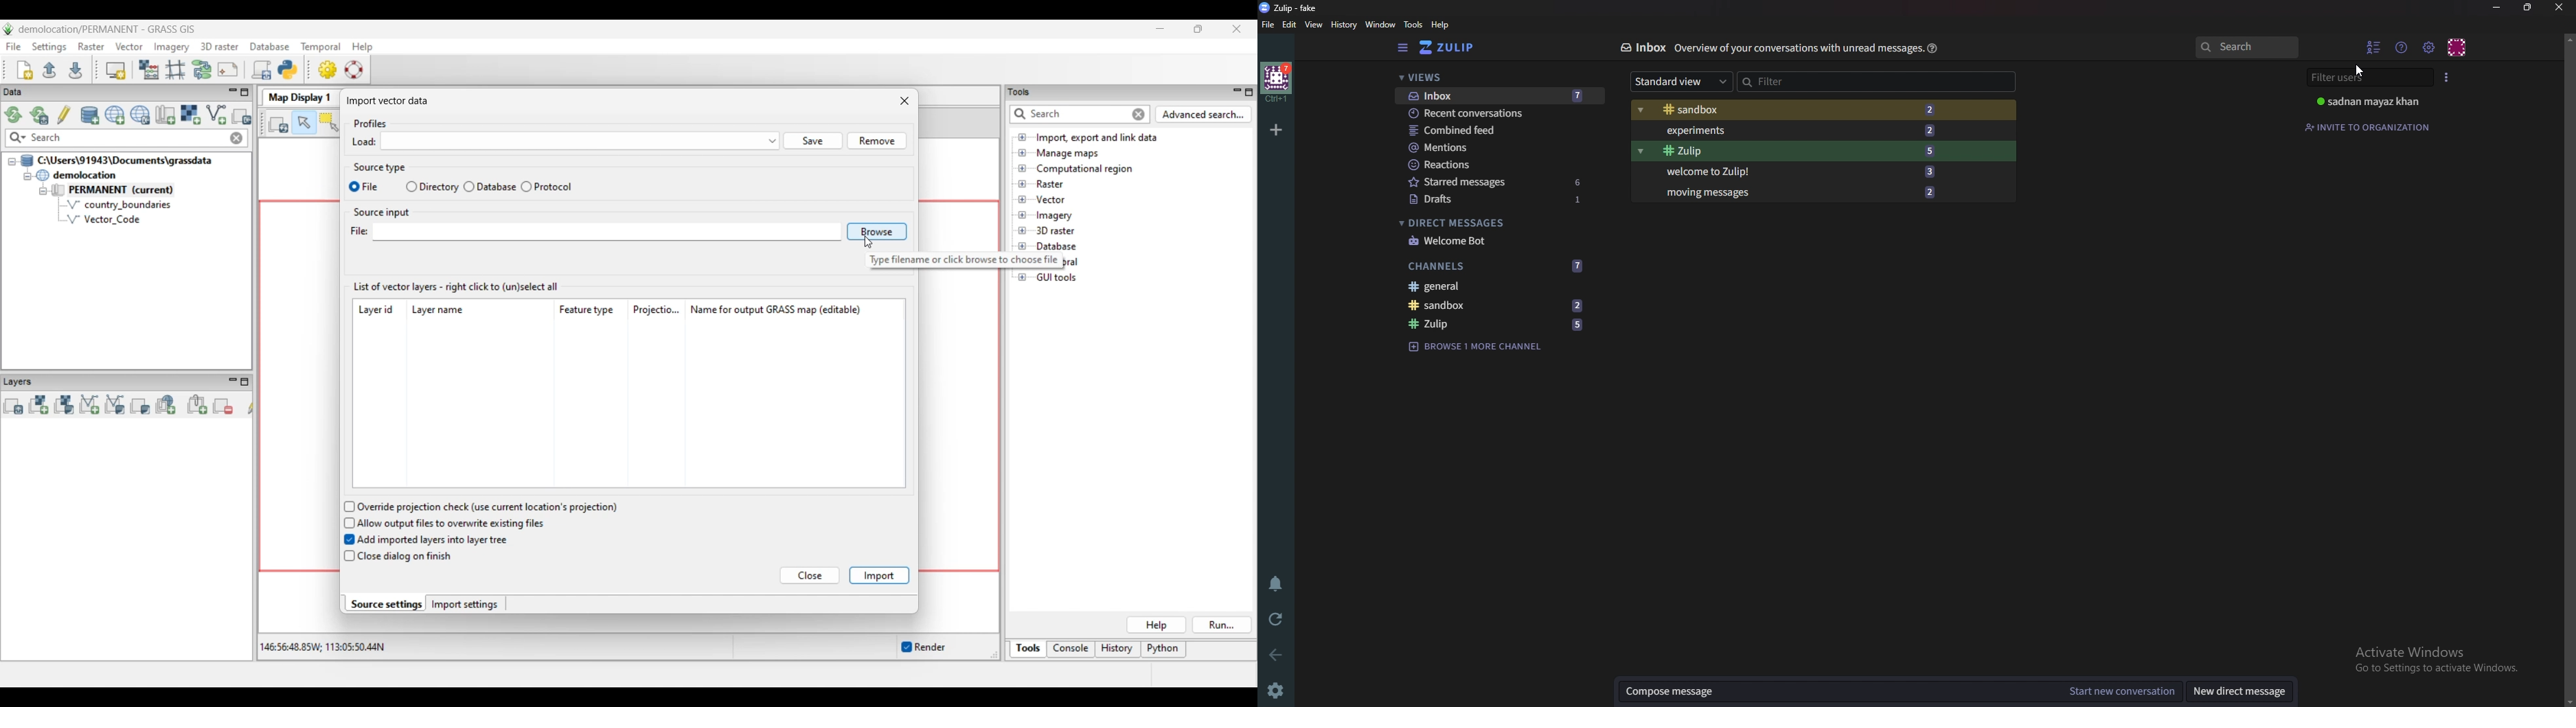 Image resolution: width=2576 pixels, height=728 pixels. Describe the element at coordinates (1277, 130) in the screenshot. I see `Add organization` at that location.